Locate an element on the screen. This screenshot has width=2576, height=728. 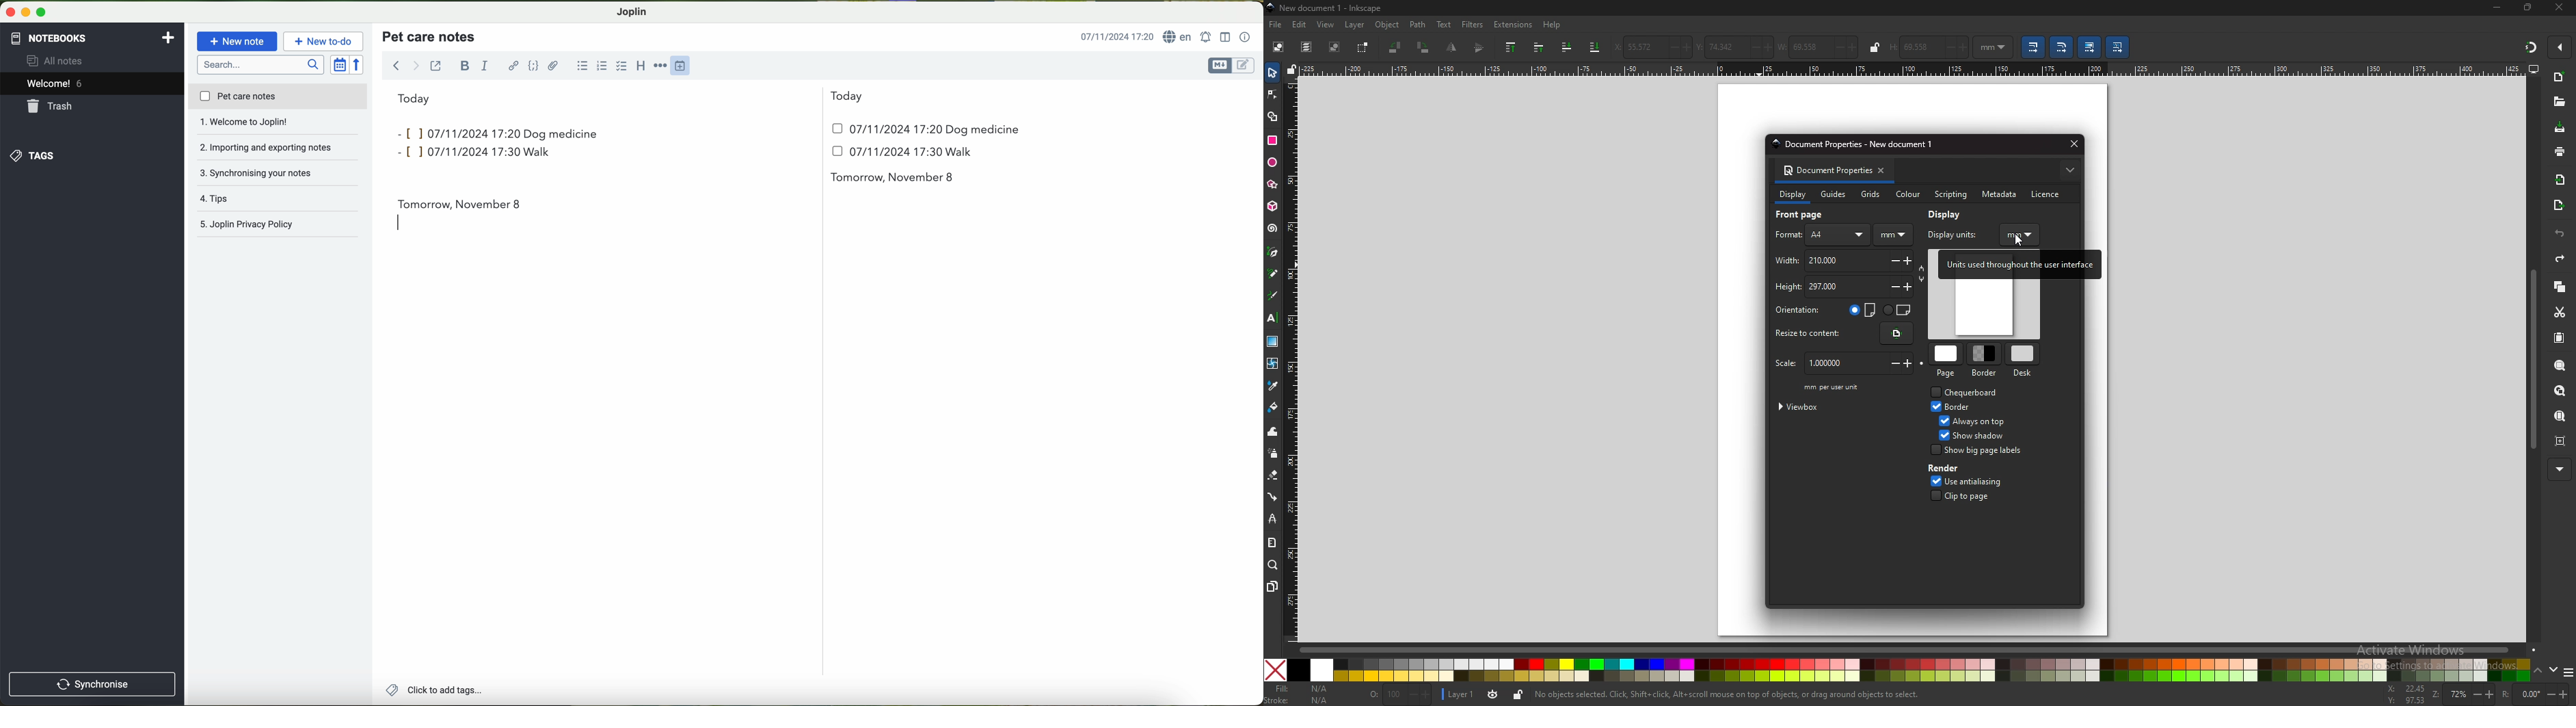
extensions is located at coordinates (1512, 25).